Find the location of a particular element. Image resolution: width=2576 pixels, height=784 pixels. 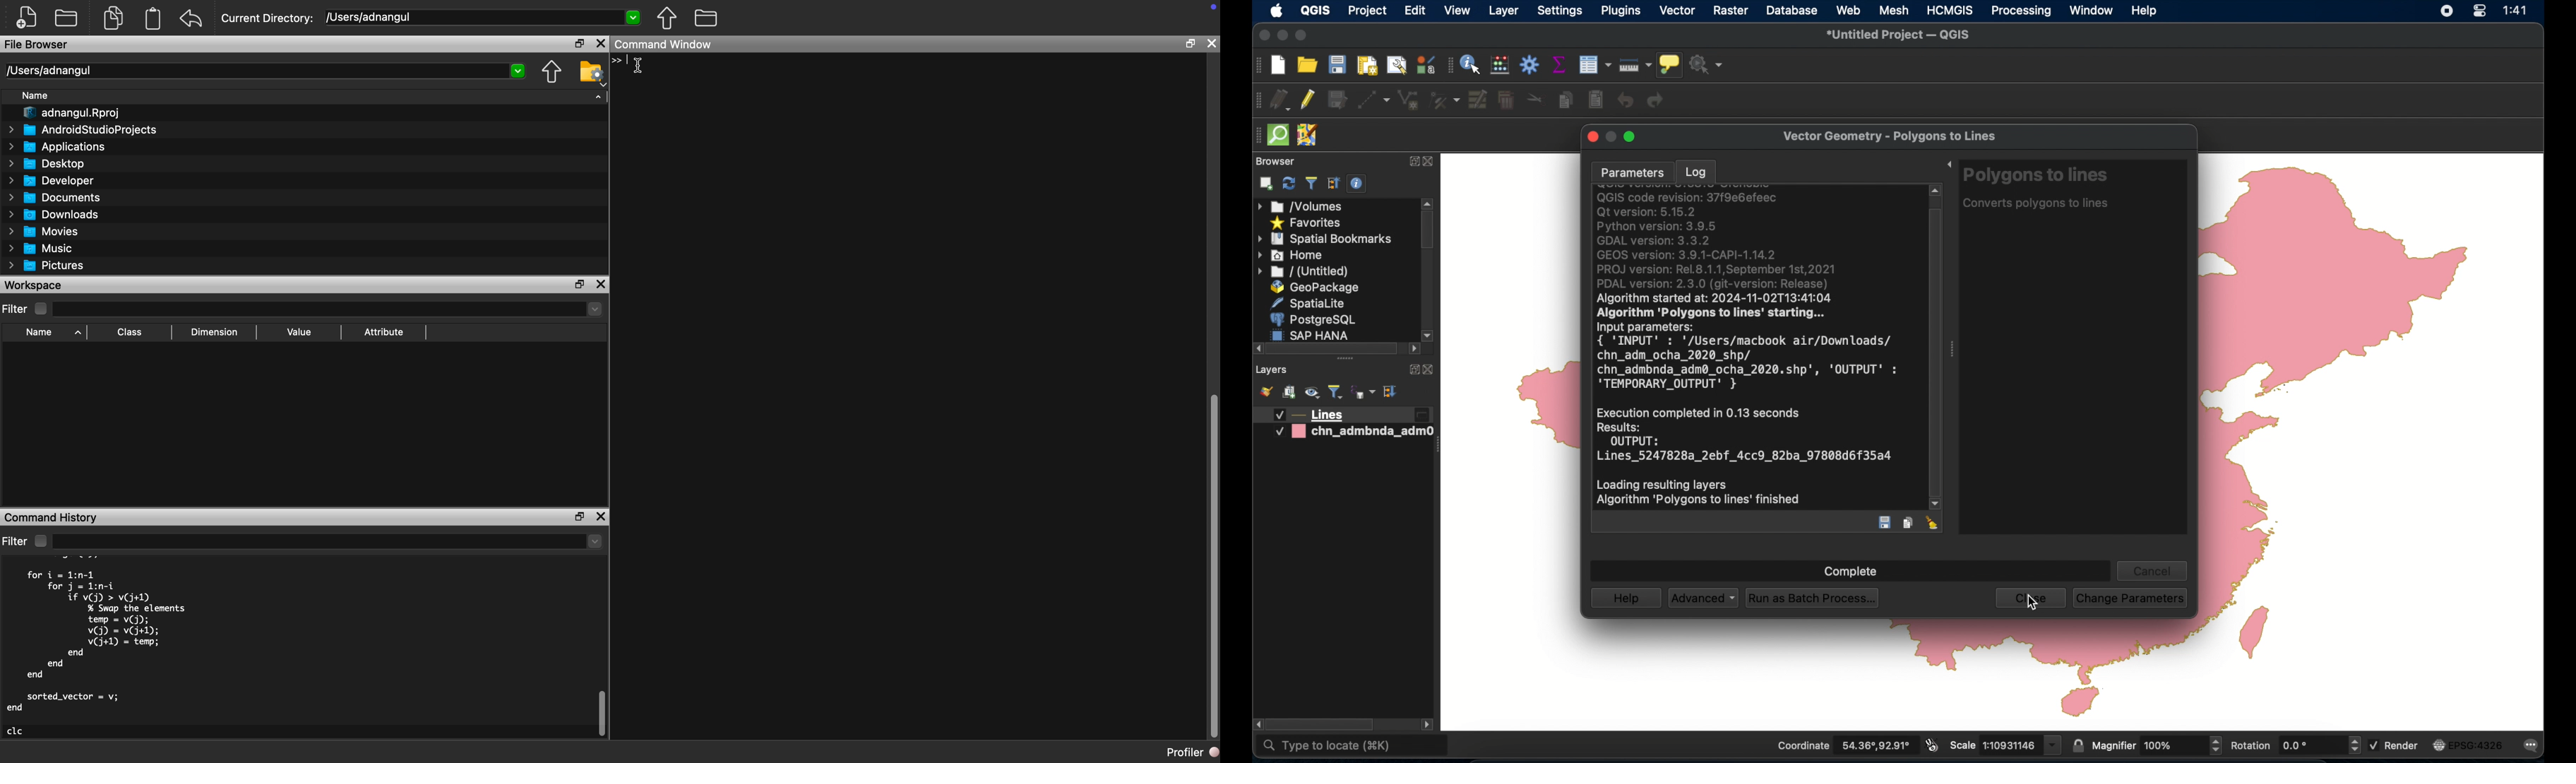

/Users/adnangul is located at coordinates (483, 17).